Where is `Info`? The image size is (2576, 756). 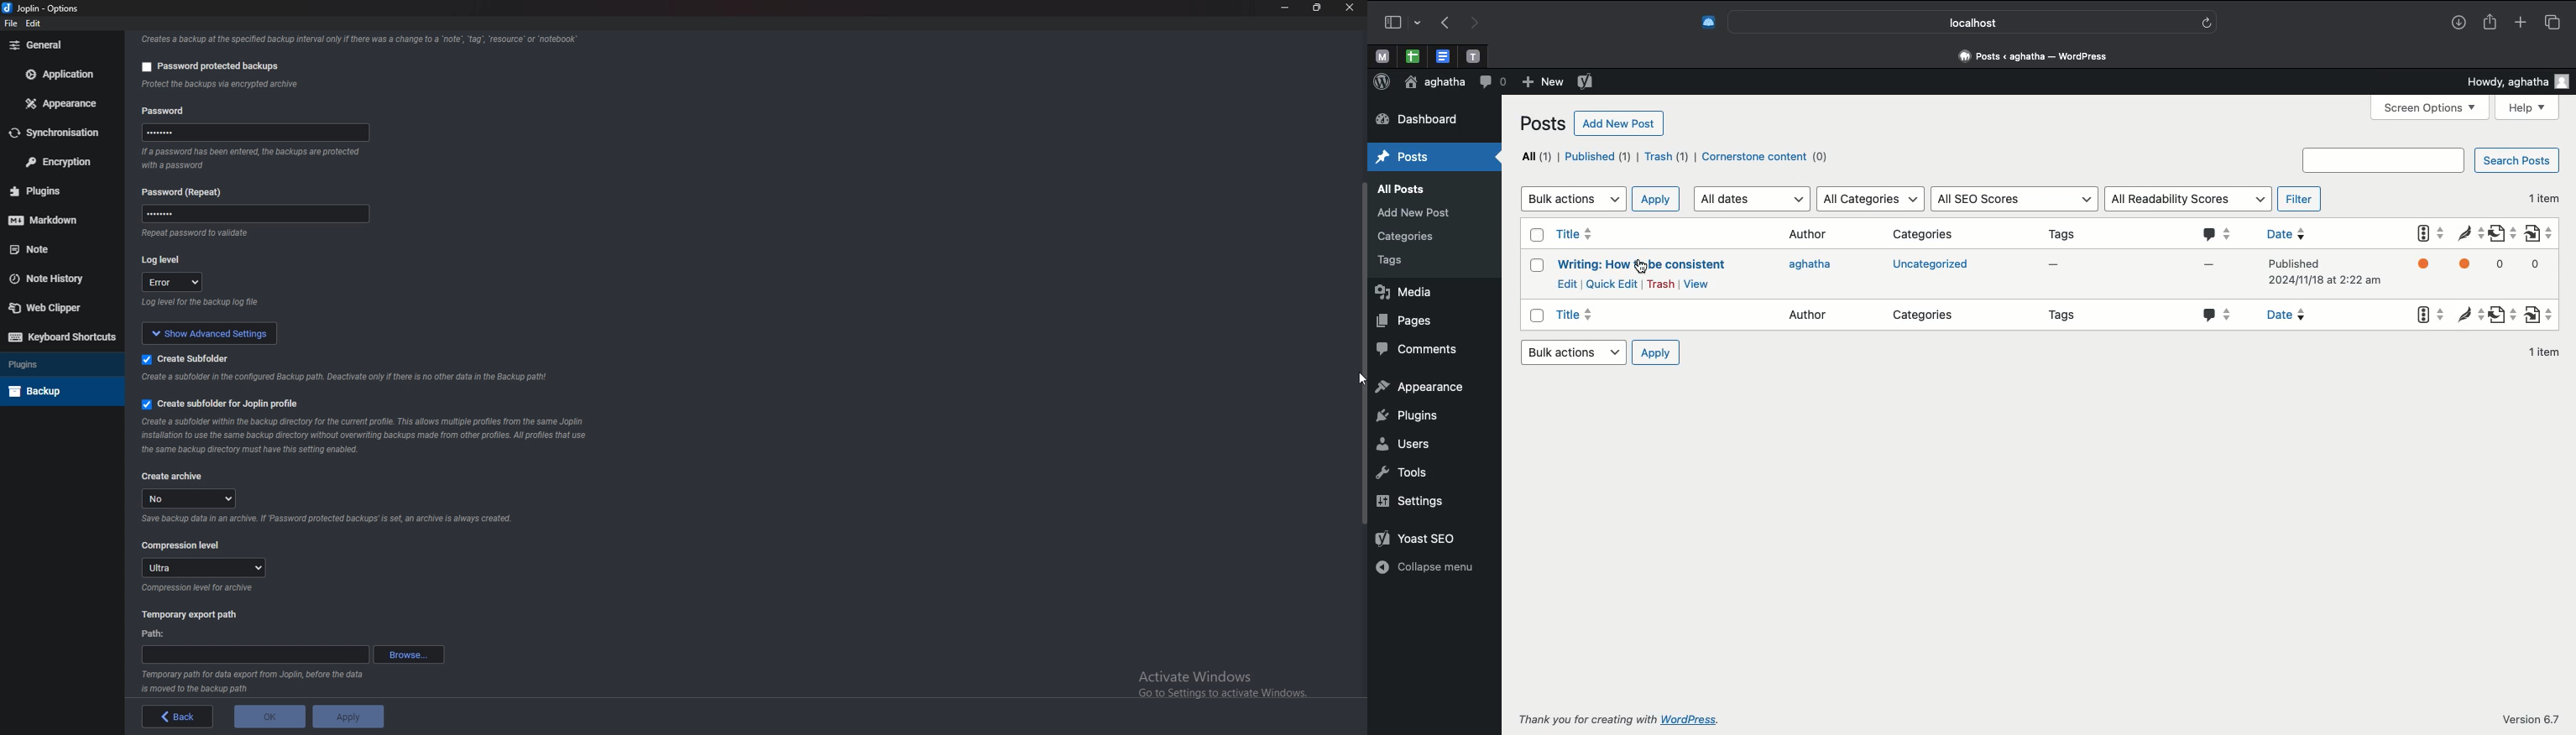 Info is located at coordinates (254, 682).